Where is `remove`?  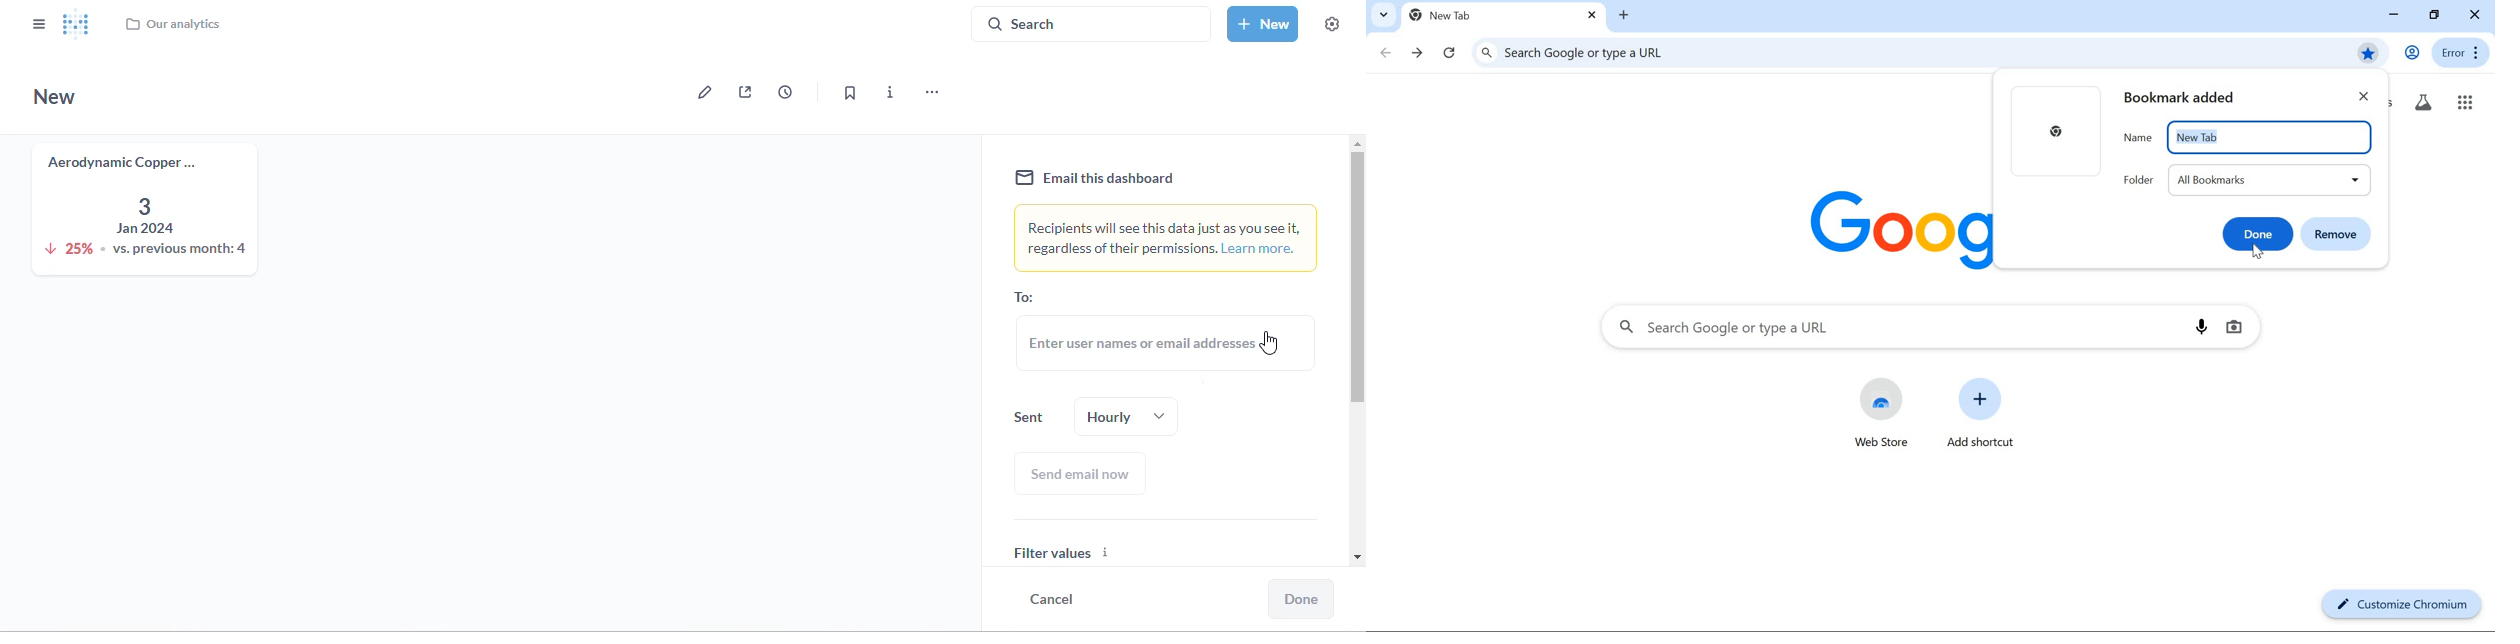
remove is located at coordinates (2335, 233).